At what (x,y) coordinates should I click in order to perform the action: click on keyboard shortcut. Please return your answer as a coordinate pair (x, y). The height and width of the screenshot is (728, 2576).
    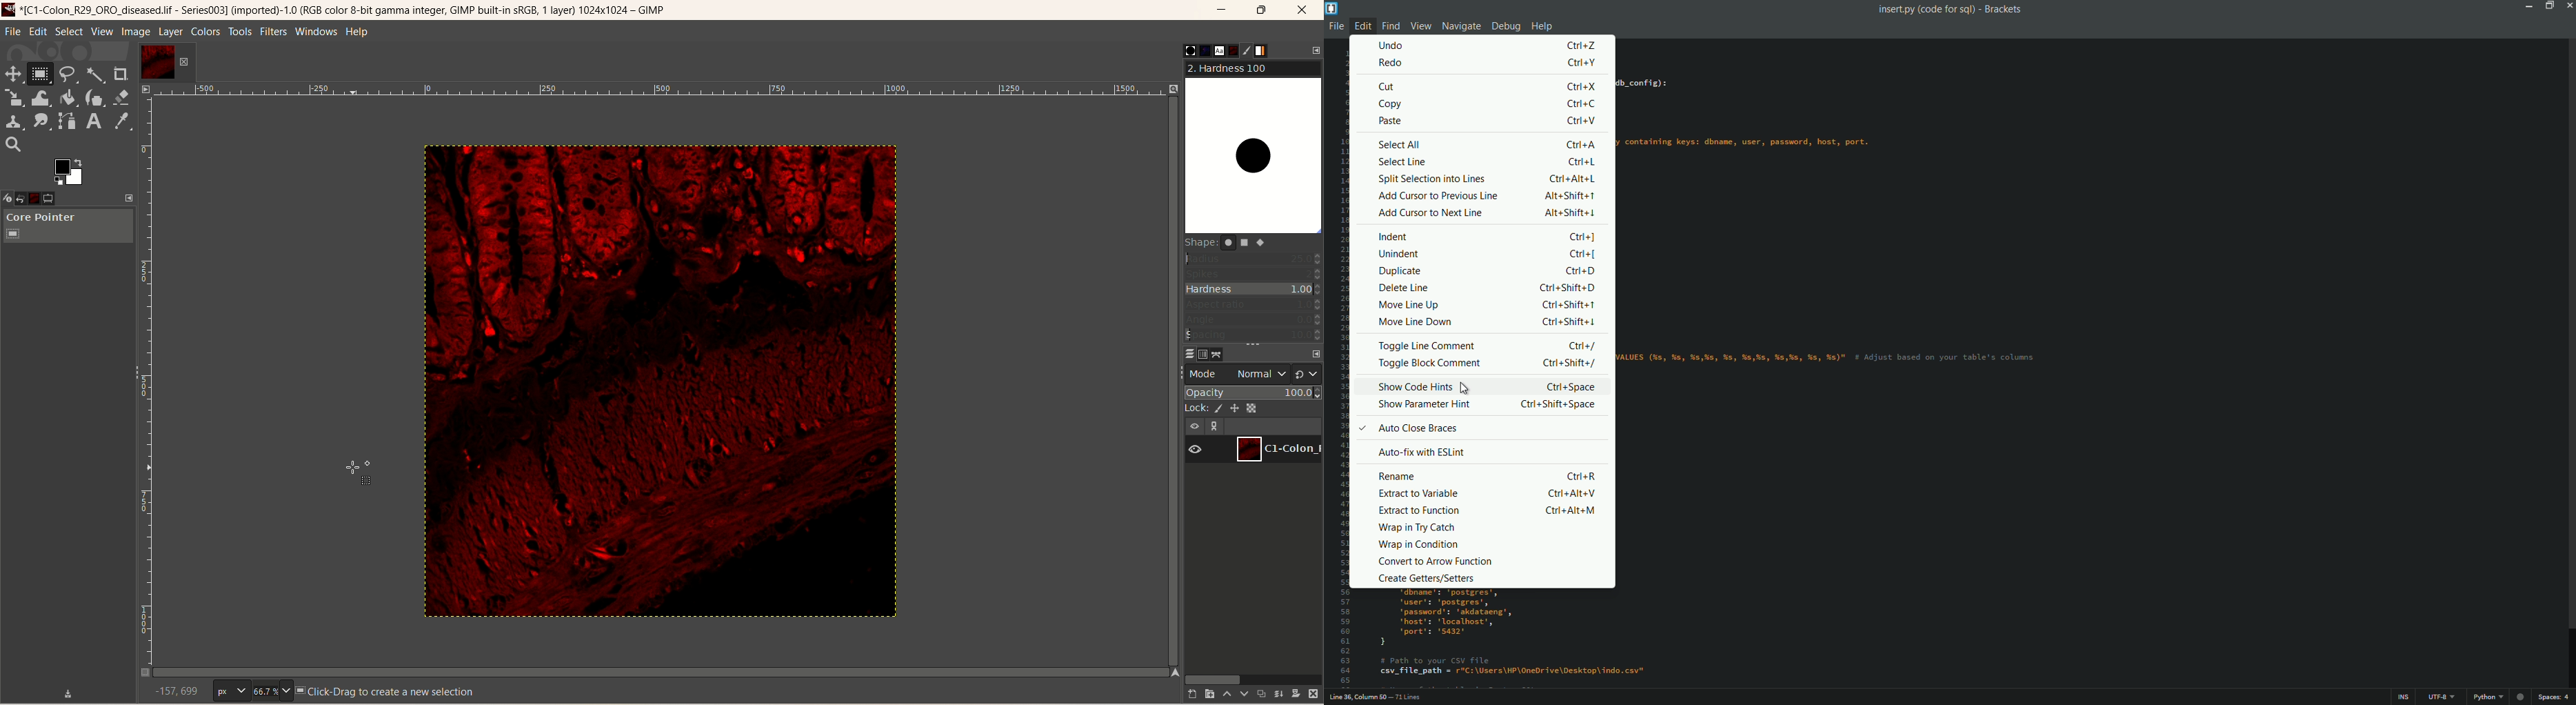
    Looking at the image, I should click on (1580, 163).